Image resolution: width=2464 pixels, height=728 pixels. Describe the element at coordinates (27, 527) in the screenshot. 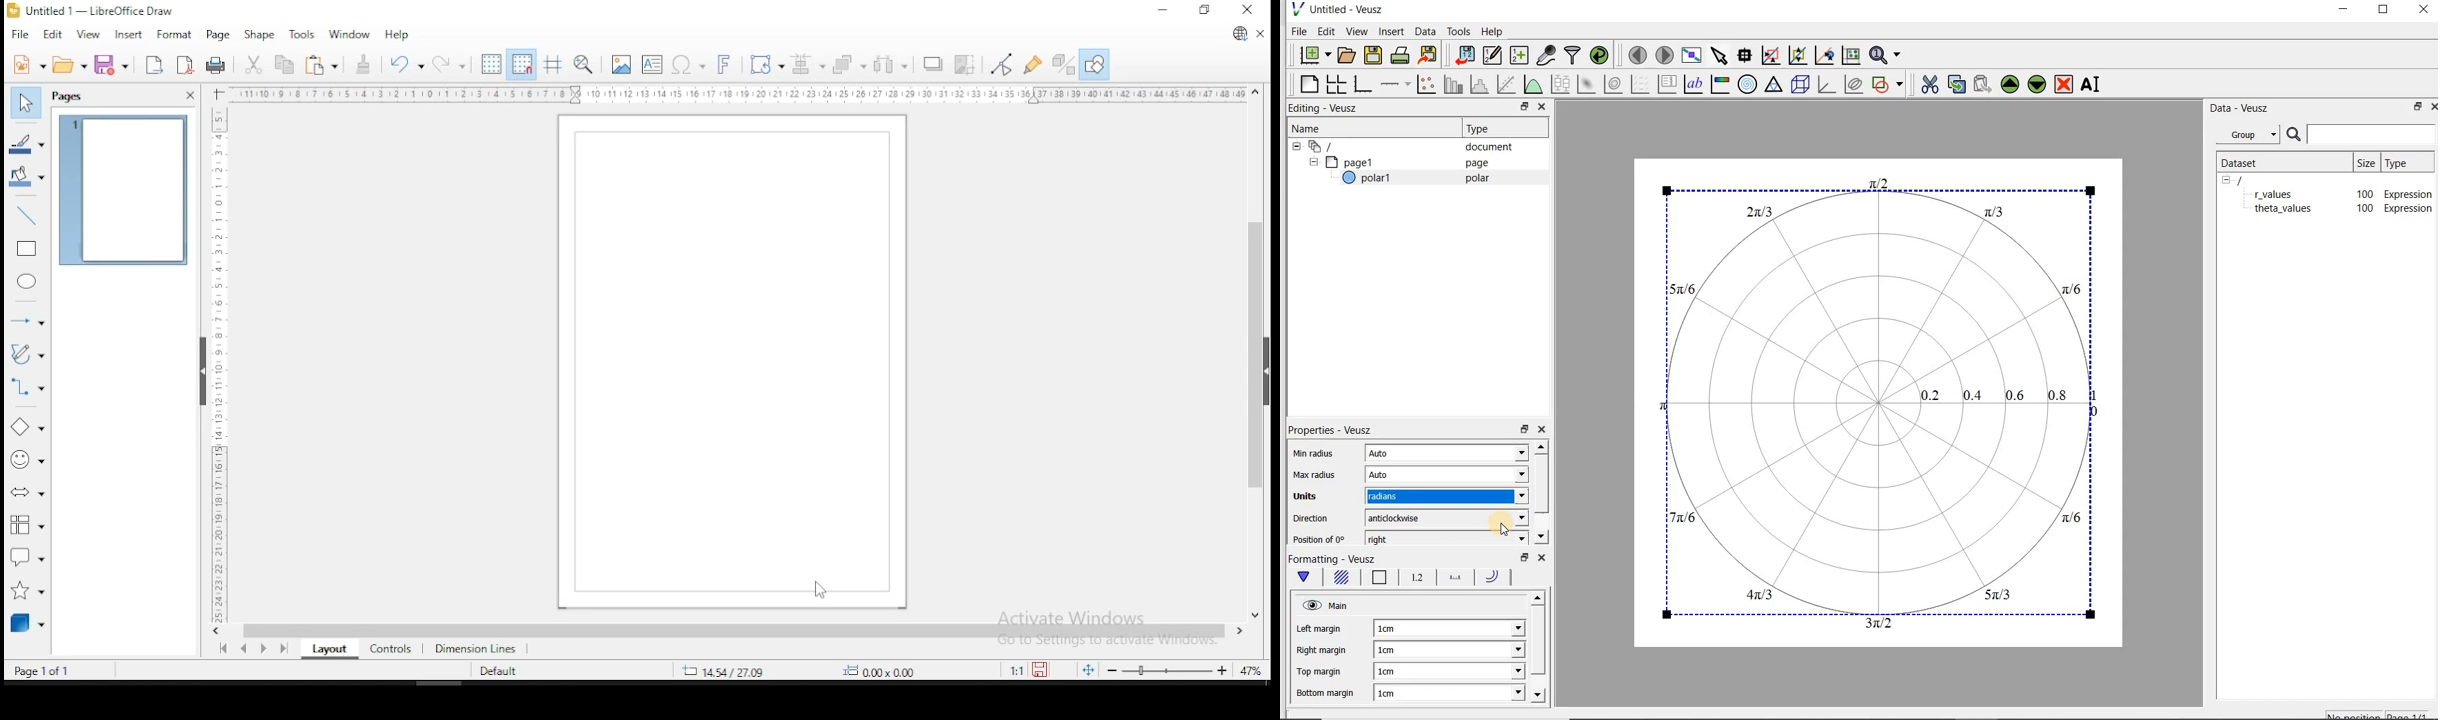

I see `flowchart` at that location.